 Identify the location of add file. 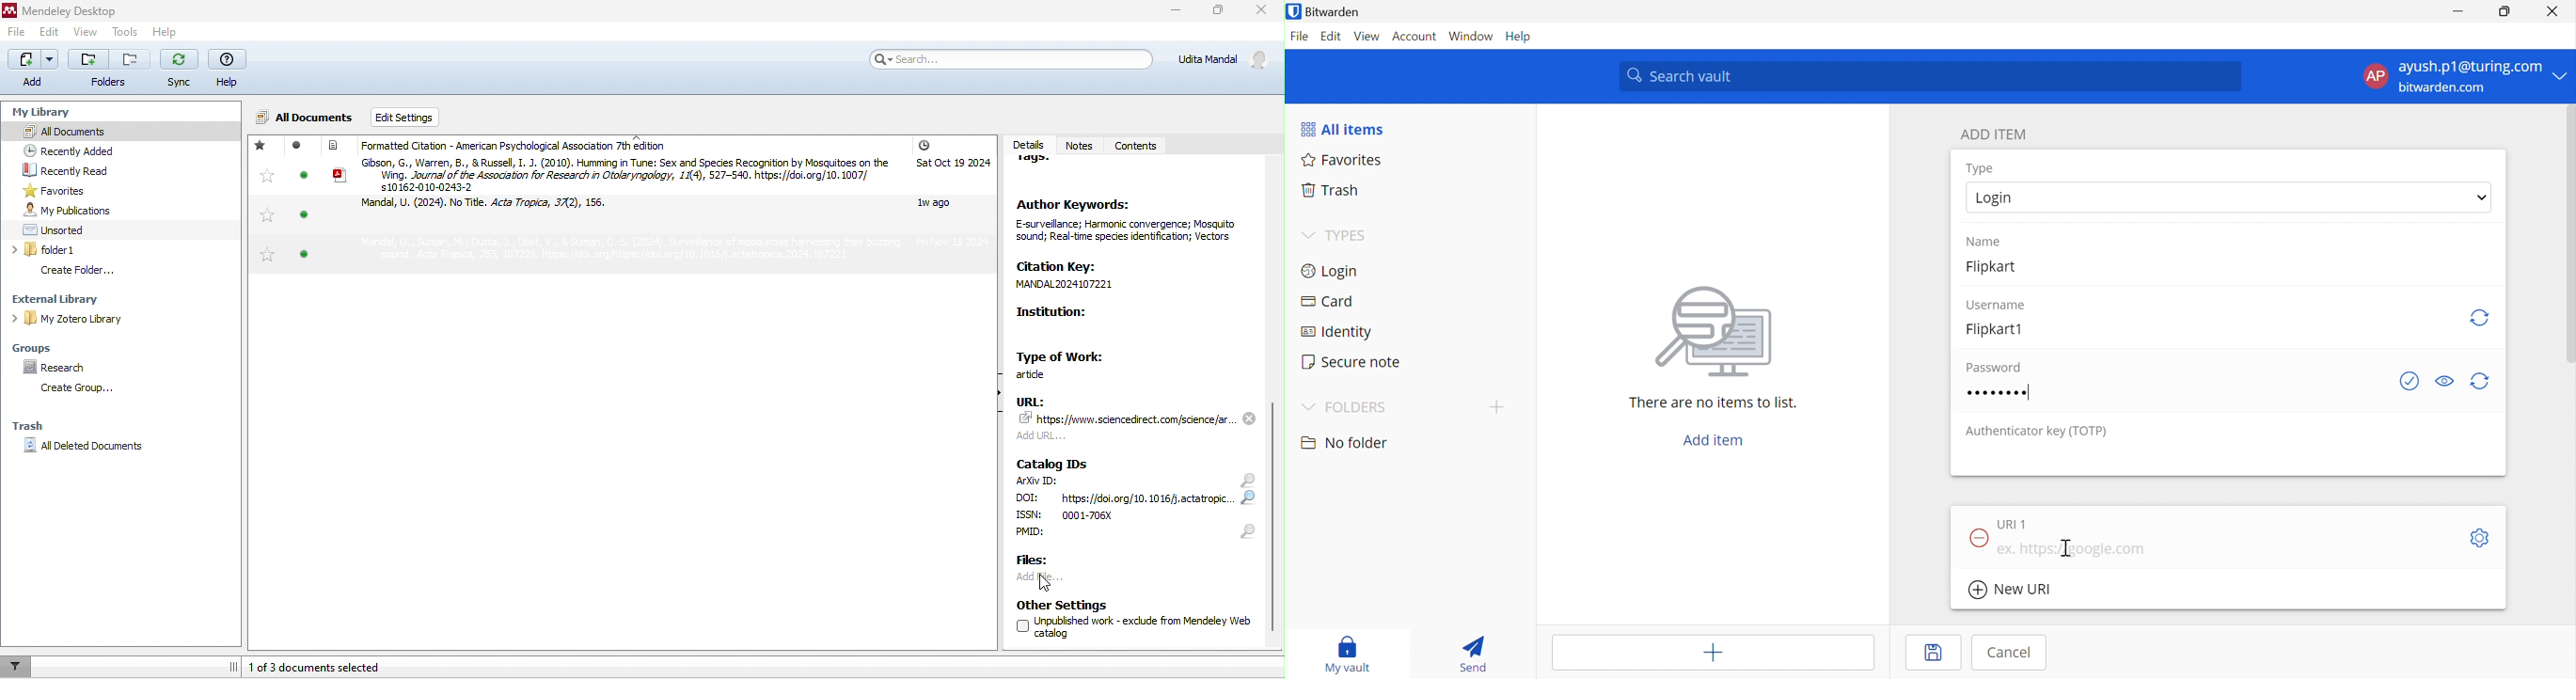
(1061, 579).